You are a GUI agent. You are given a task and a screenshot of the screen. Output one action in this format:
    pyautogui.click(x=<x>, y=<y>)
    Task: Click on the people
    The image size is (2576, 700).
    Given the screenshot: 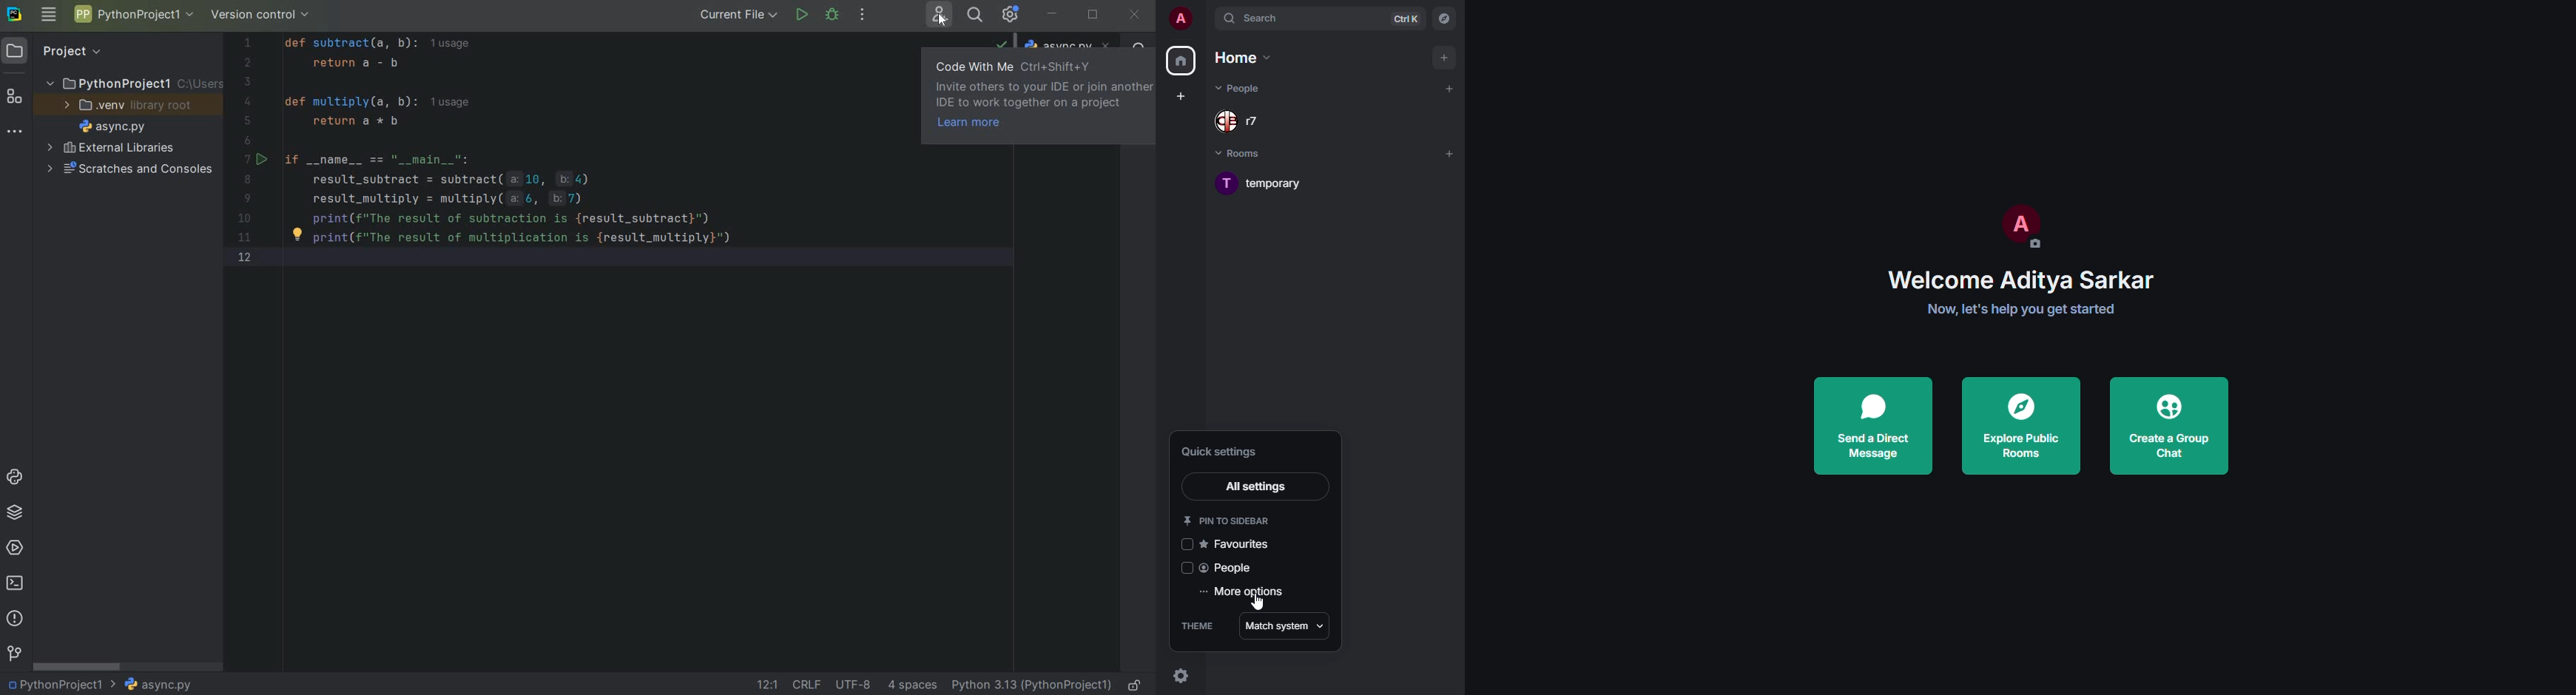 What is the action you would take?
    pyautogui.click(x=1228, y=568)
    